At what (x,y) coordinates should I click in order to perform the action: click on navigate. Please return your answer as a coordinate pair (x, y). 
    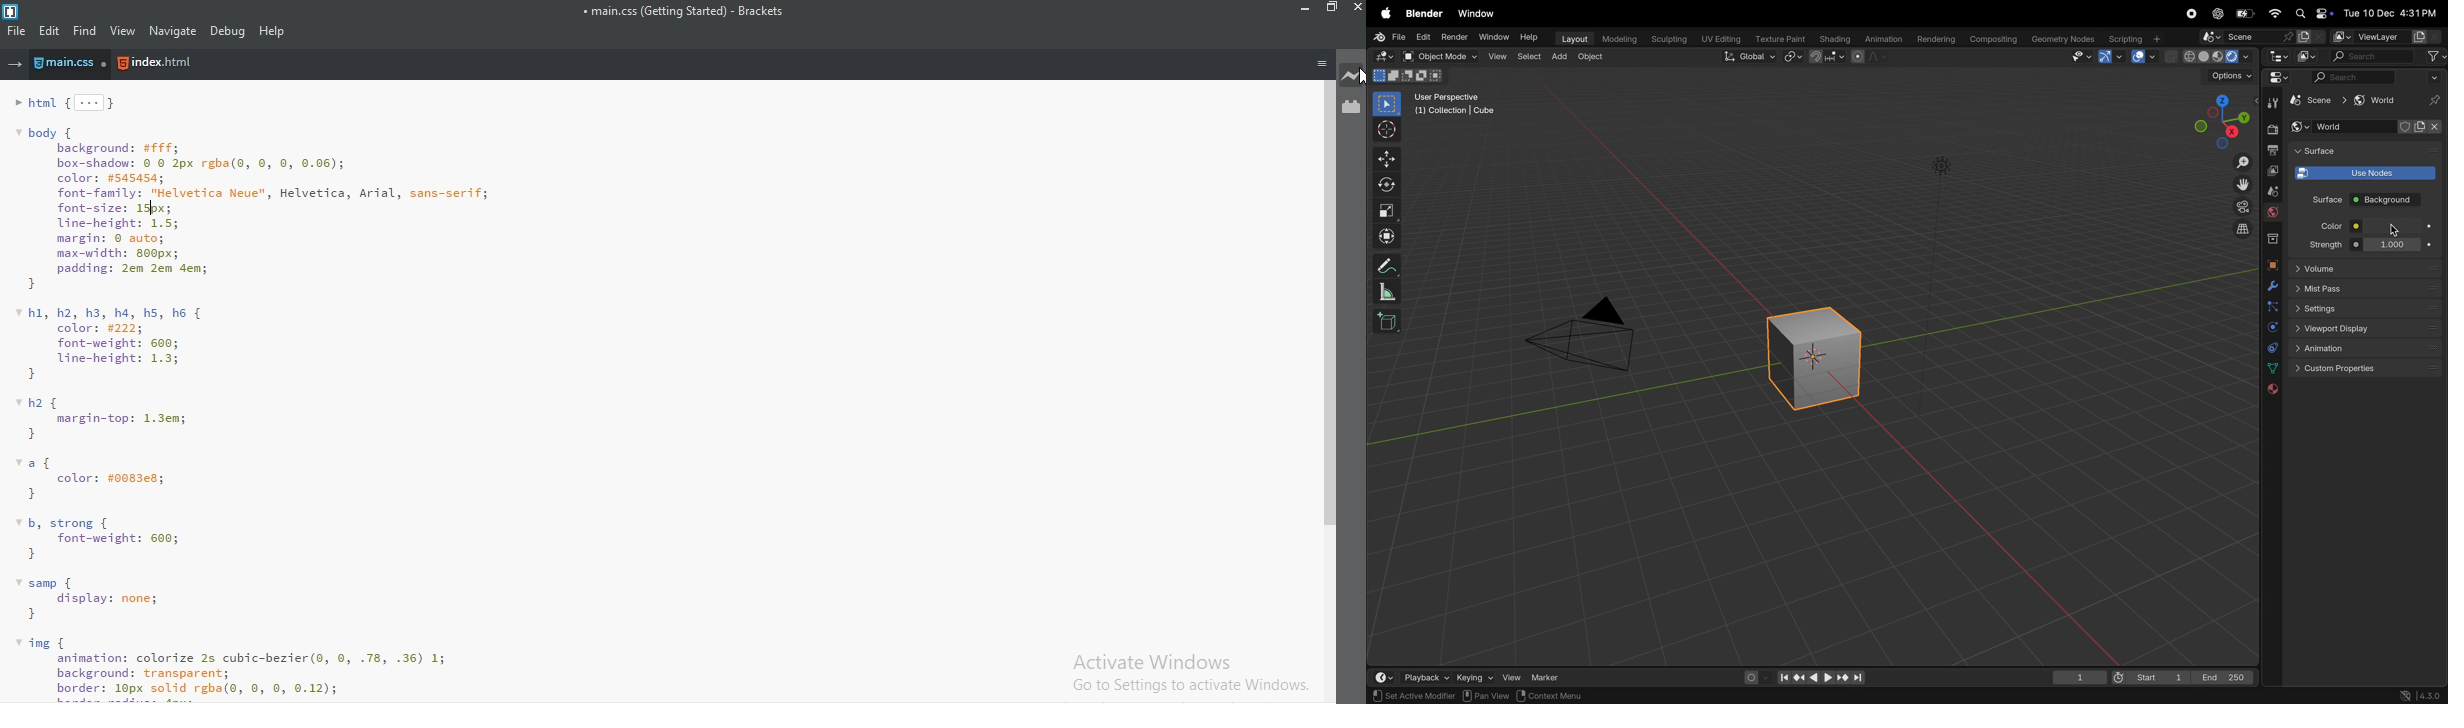
    Looking at the image, I should click on (171, 31).